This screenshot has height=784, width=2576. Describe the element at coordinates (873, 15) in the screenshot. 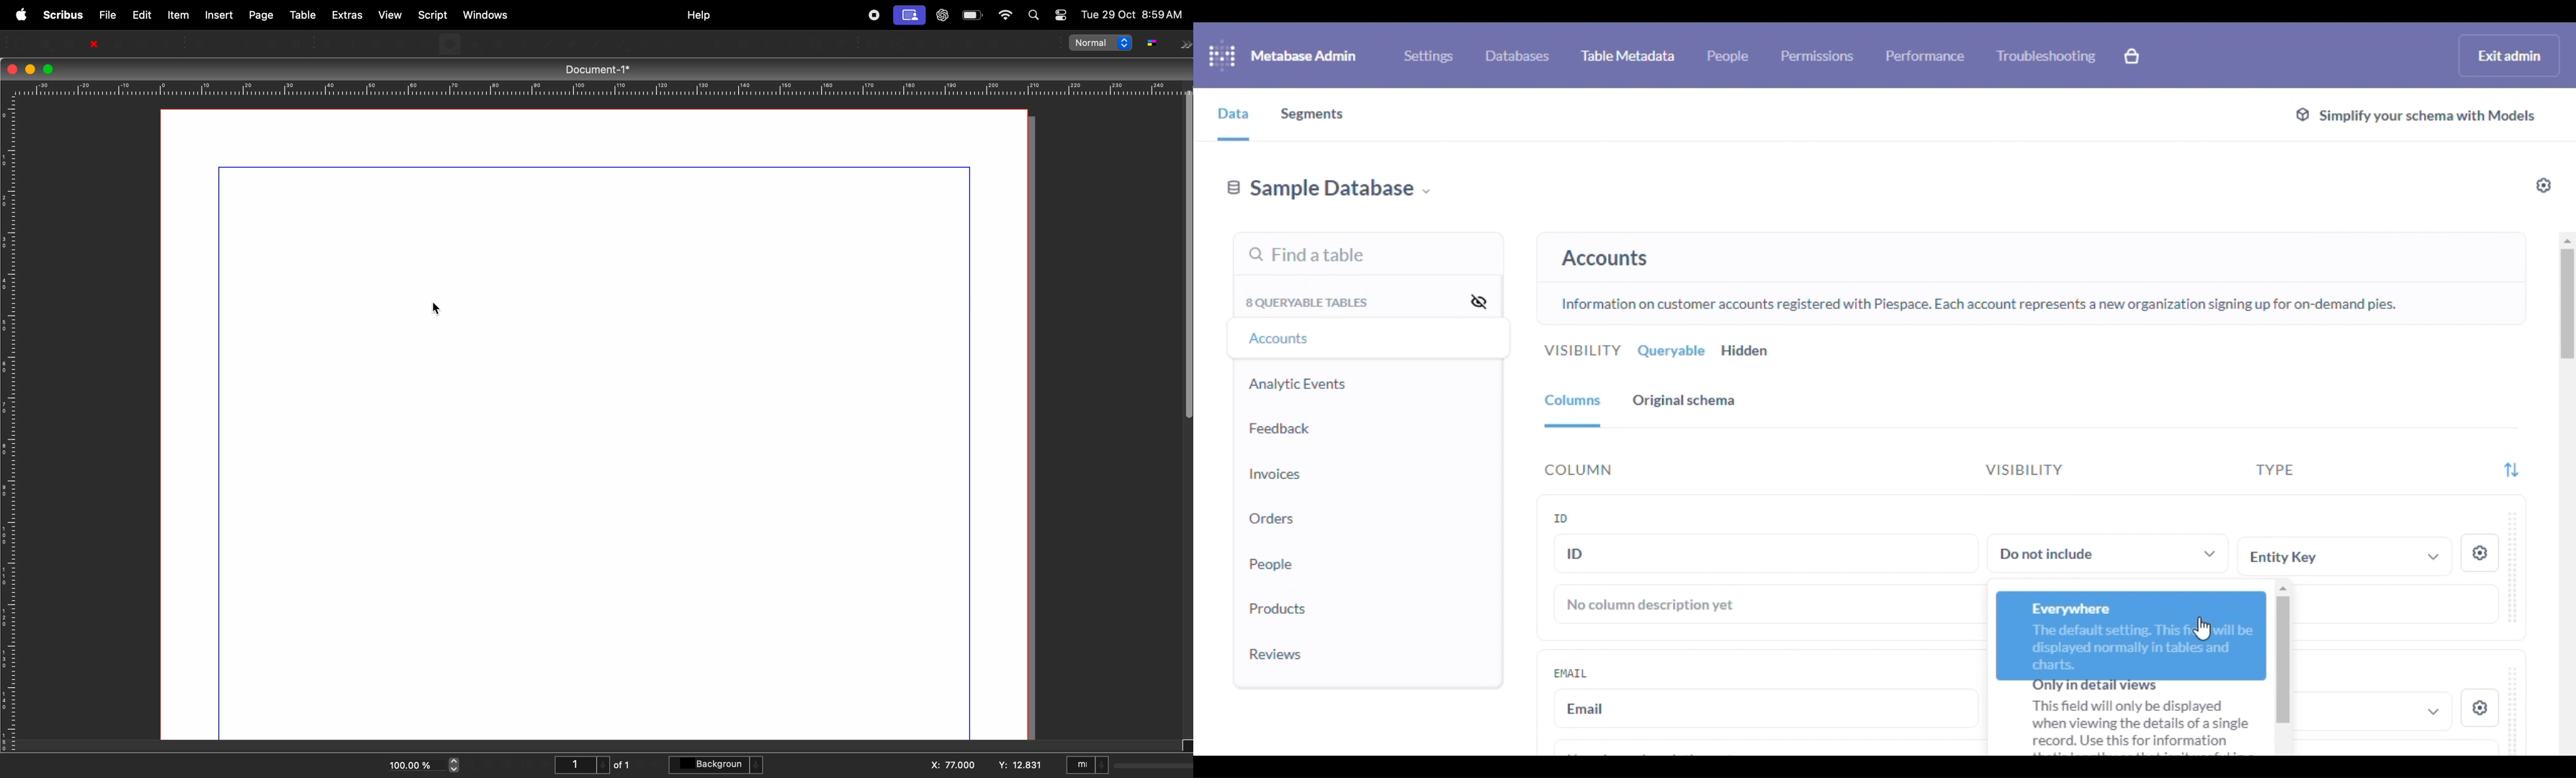

I see `record` at that location.